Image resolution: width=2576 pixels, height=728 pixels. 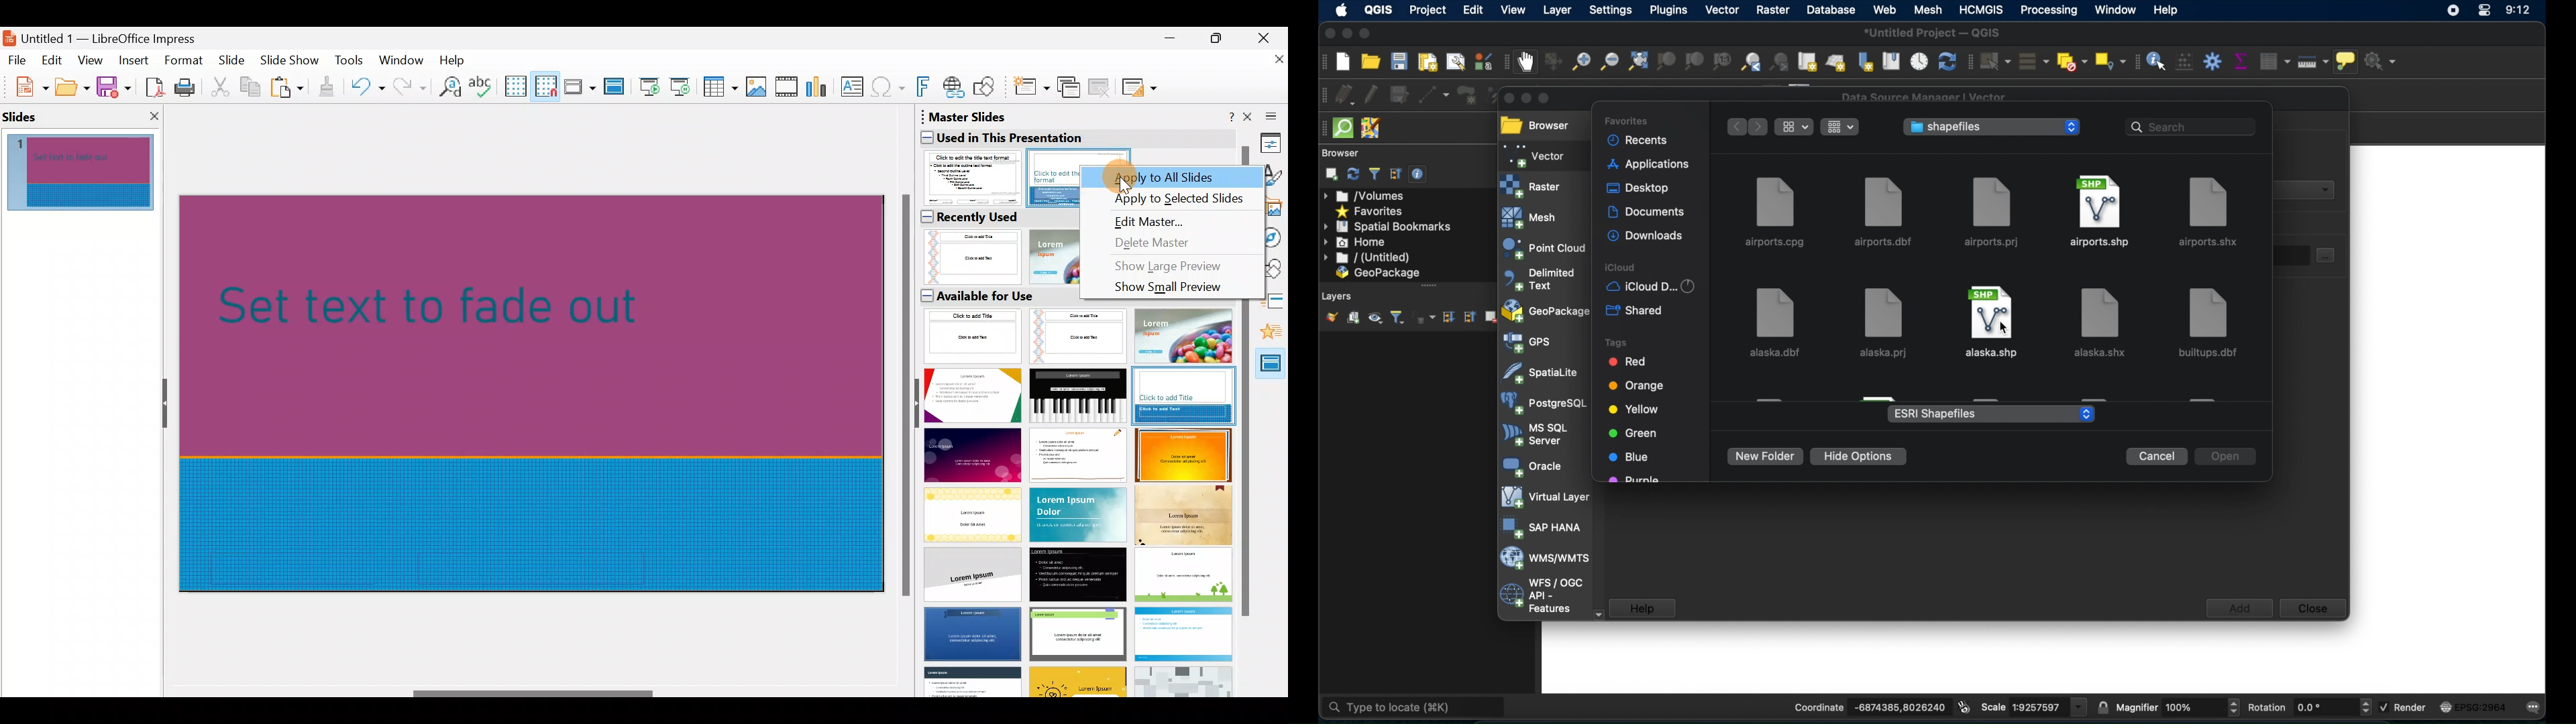 What do you see at coordinates (408, 86) in the screenshot?
I see `Redo` at bounding box center [408, 86].